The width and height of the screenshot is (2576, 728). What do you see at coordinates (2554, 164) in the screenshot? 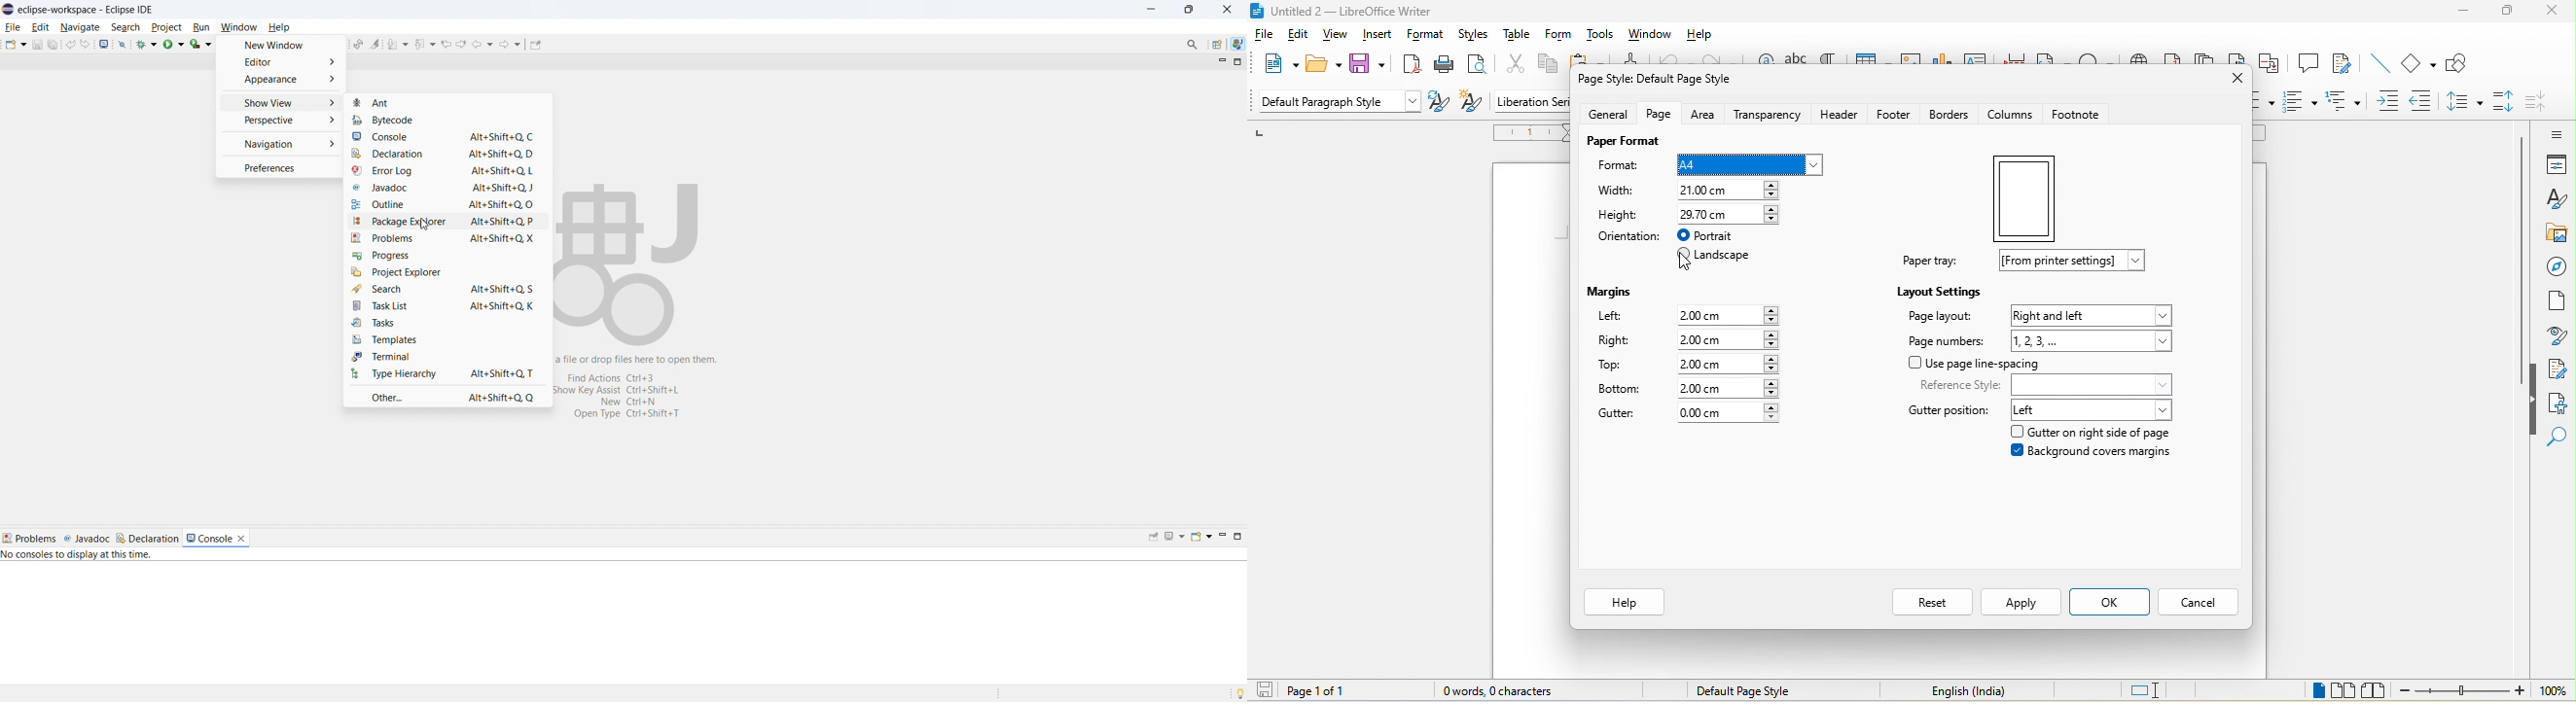
I see `properties` at bounding box center [2554, 164].